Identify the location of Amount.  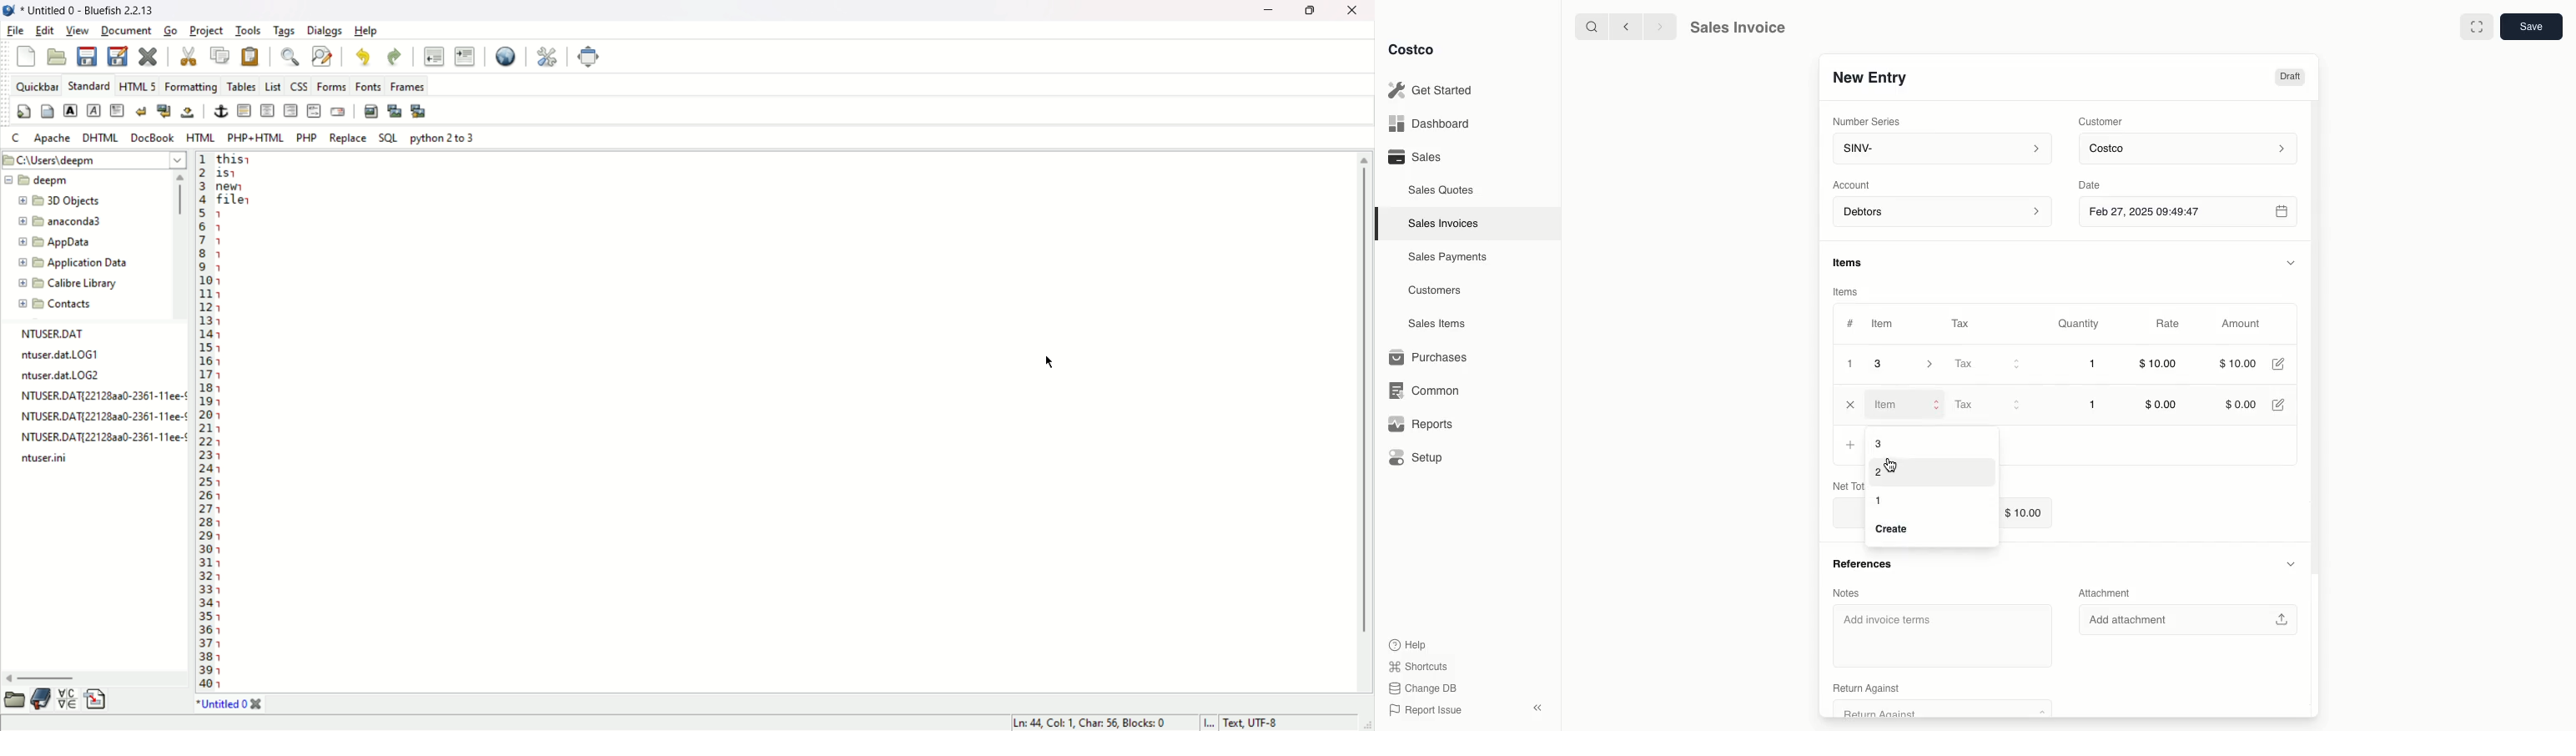
(2239, 325).